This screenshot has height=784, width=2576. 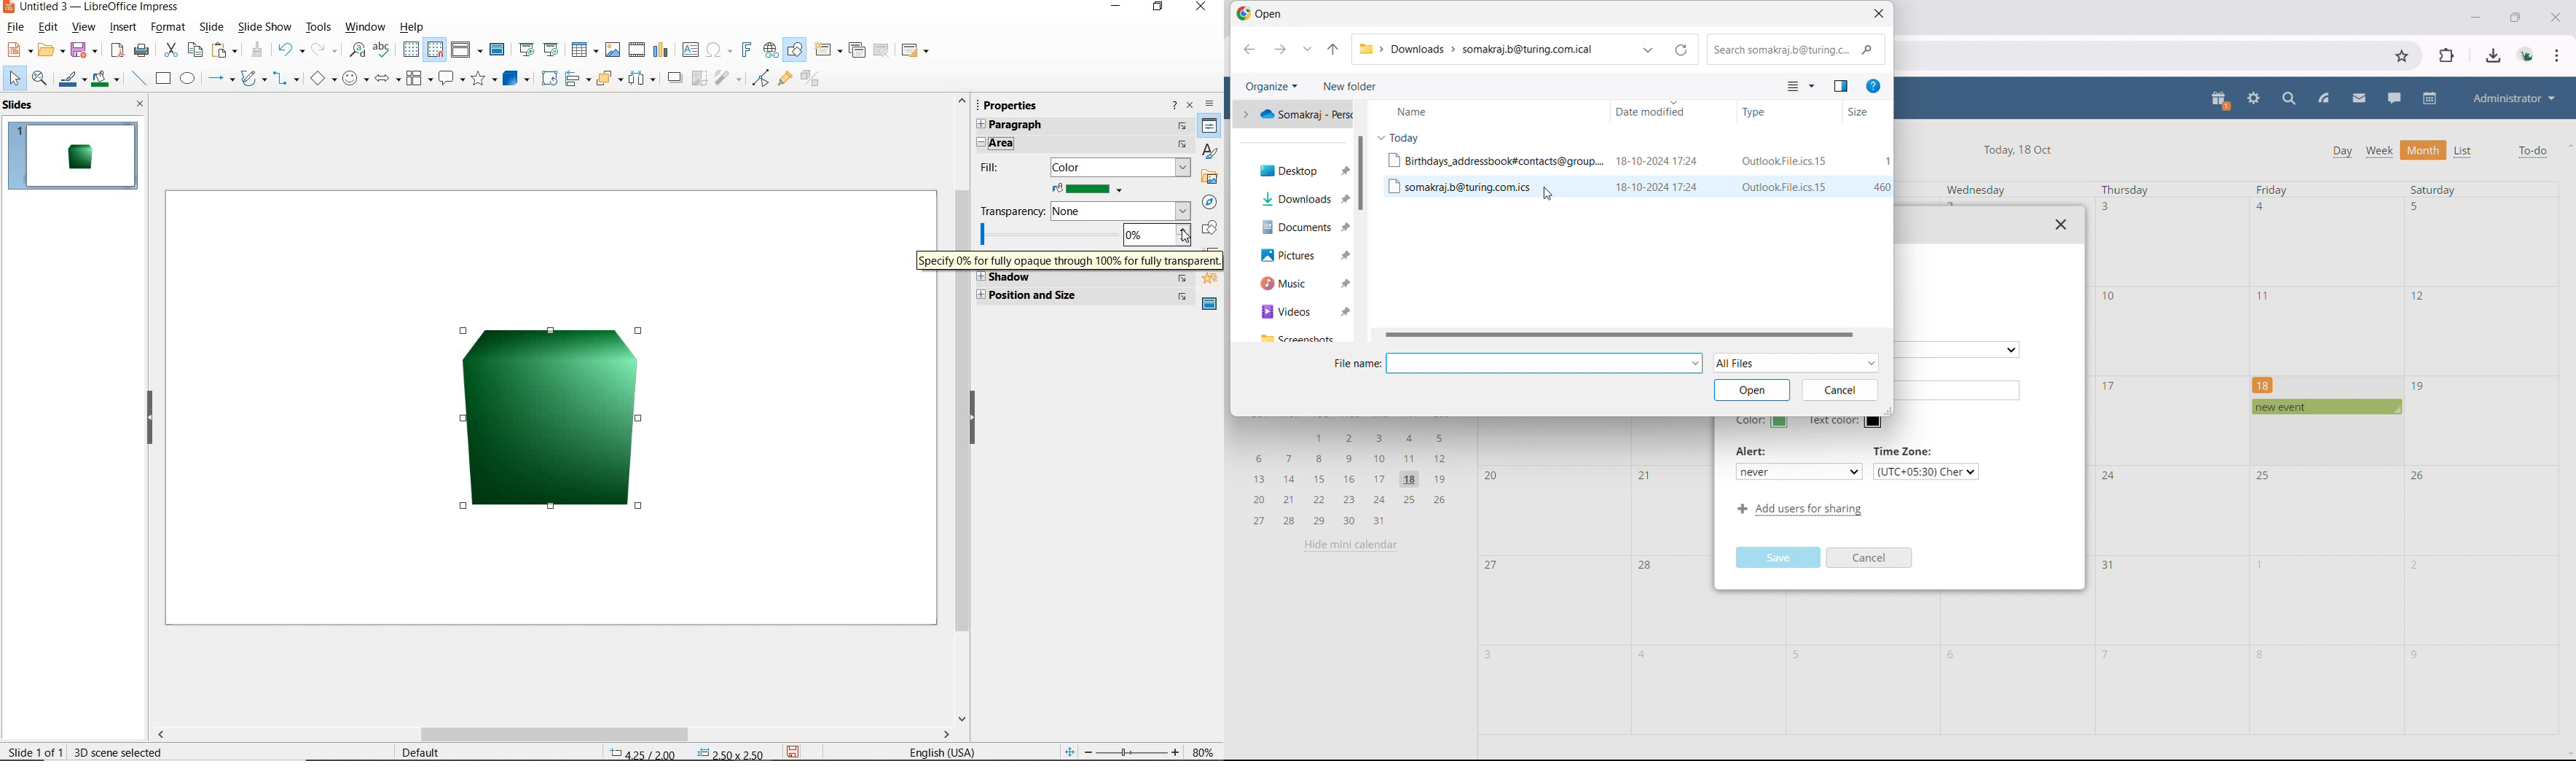 What do you see at coordinates (119, 752) in the screenshot?
I see `30 scene selected` at bounding box center [119, 752].